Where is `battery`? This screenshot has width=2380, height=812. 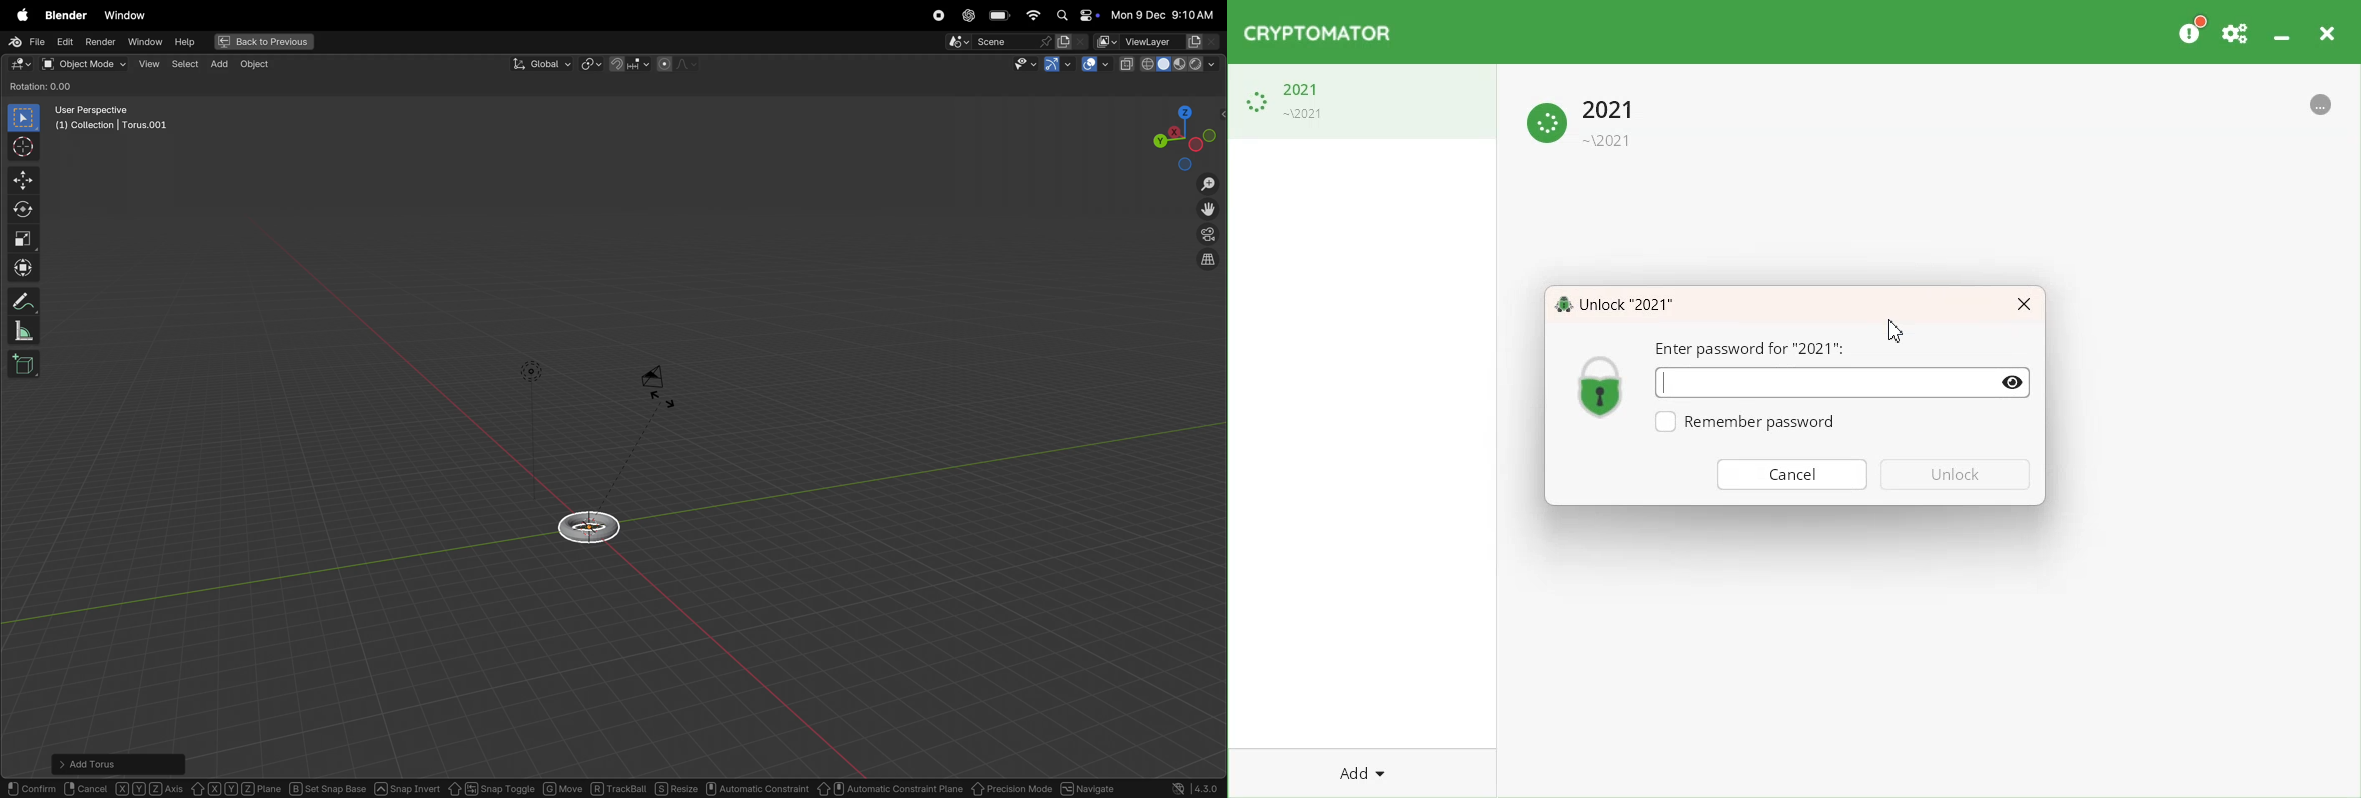 battery is located at coordinates (1000, 17).